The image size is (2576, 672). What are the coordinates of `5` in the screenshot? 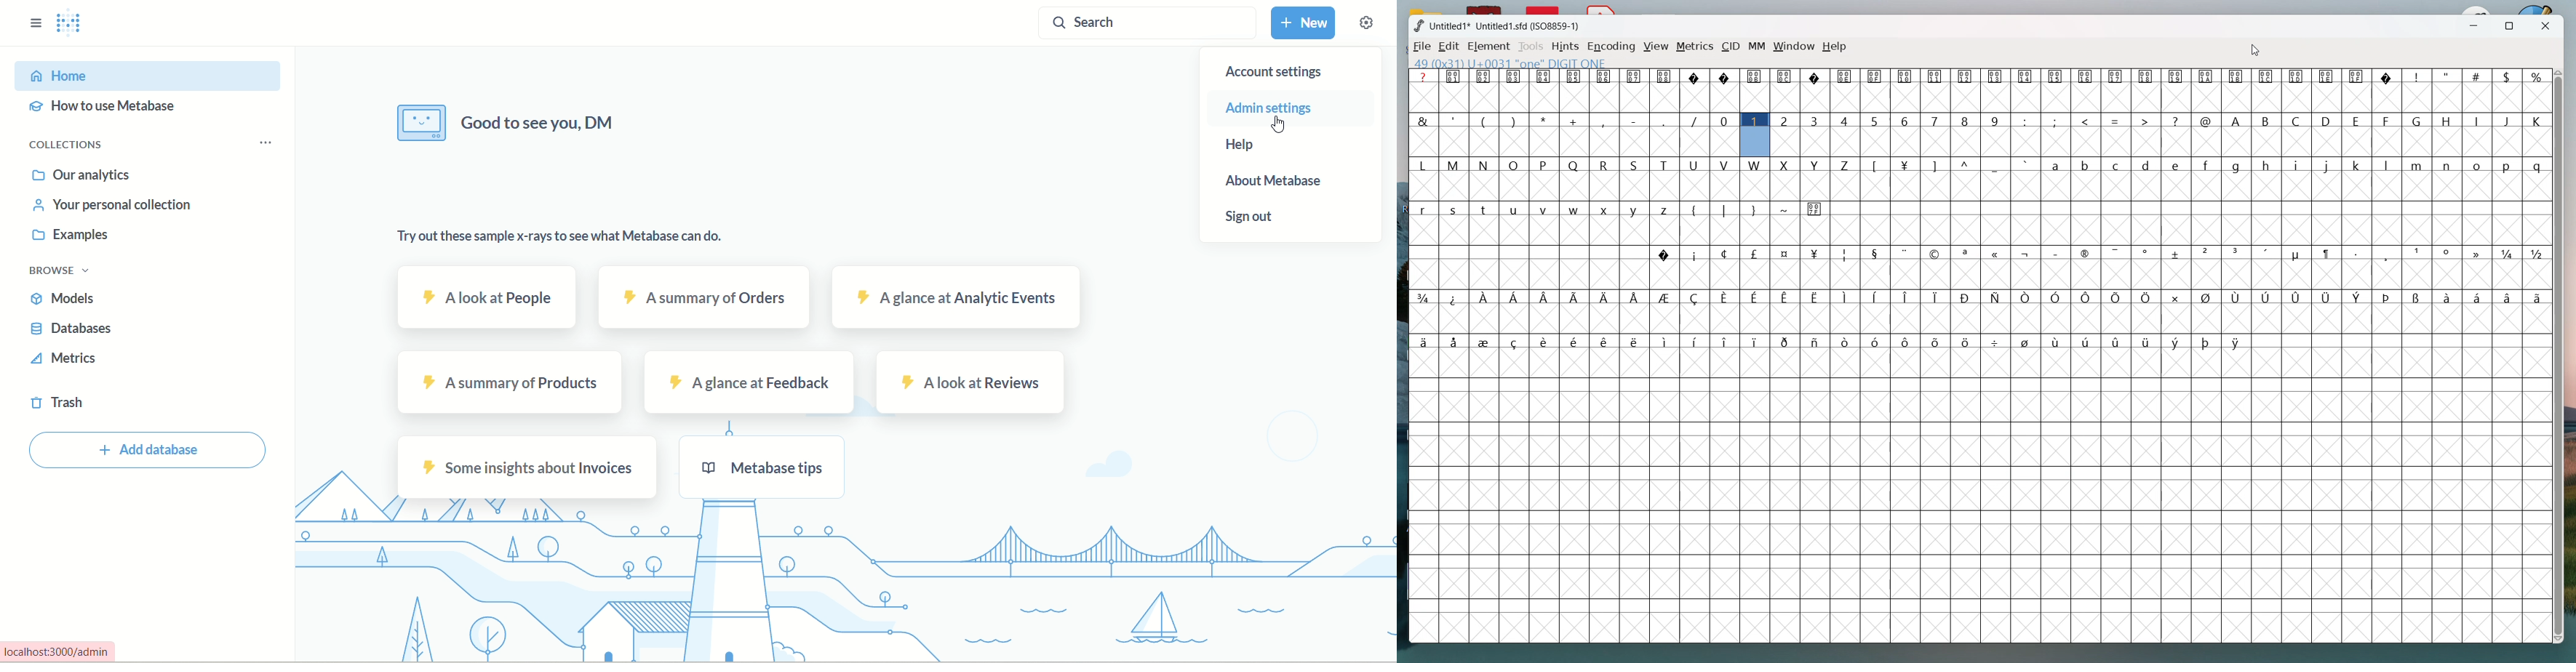 It's located at (1875, 120).